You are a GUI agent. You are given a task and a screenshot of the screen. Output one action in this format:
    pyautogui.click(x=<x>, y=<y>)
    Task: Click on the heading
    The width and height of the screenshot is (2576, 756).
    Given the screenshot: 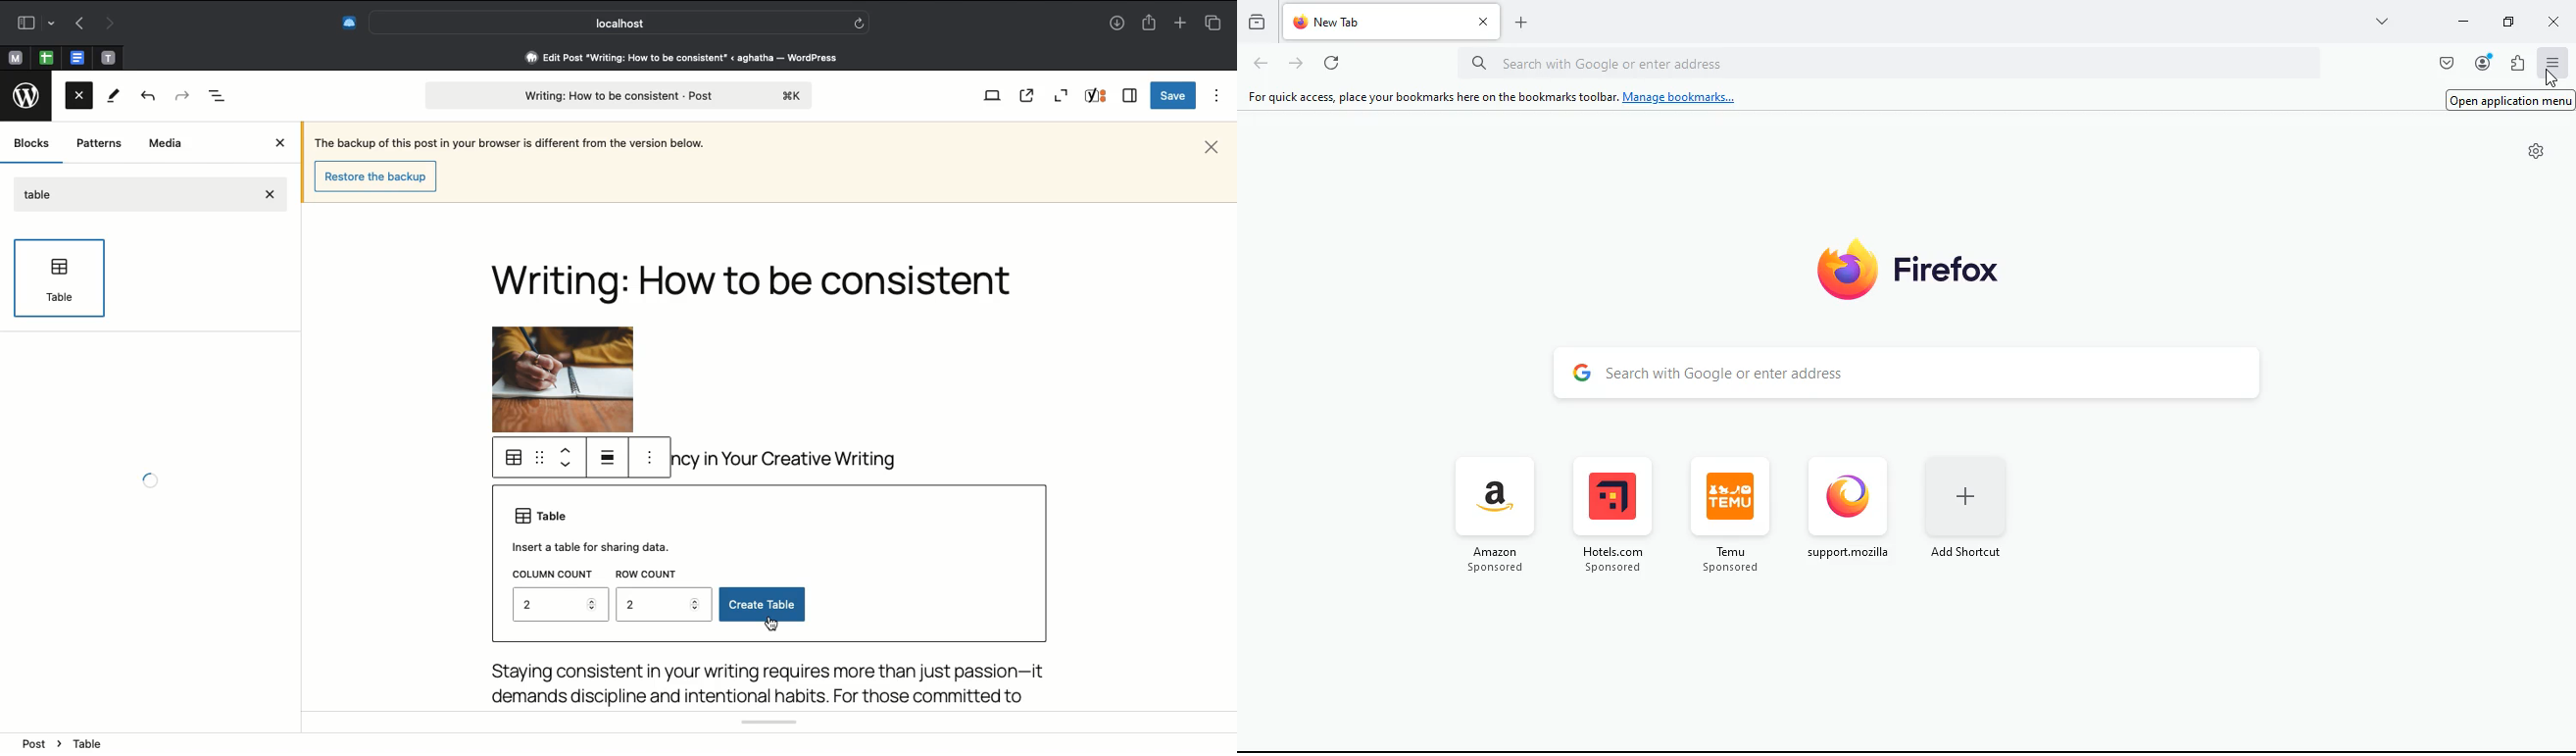 What is the action you would take?
    pyautogui.click(x=101, y=744)
    